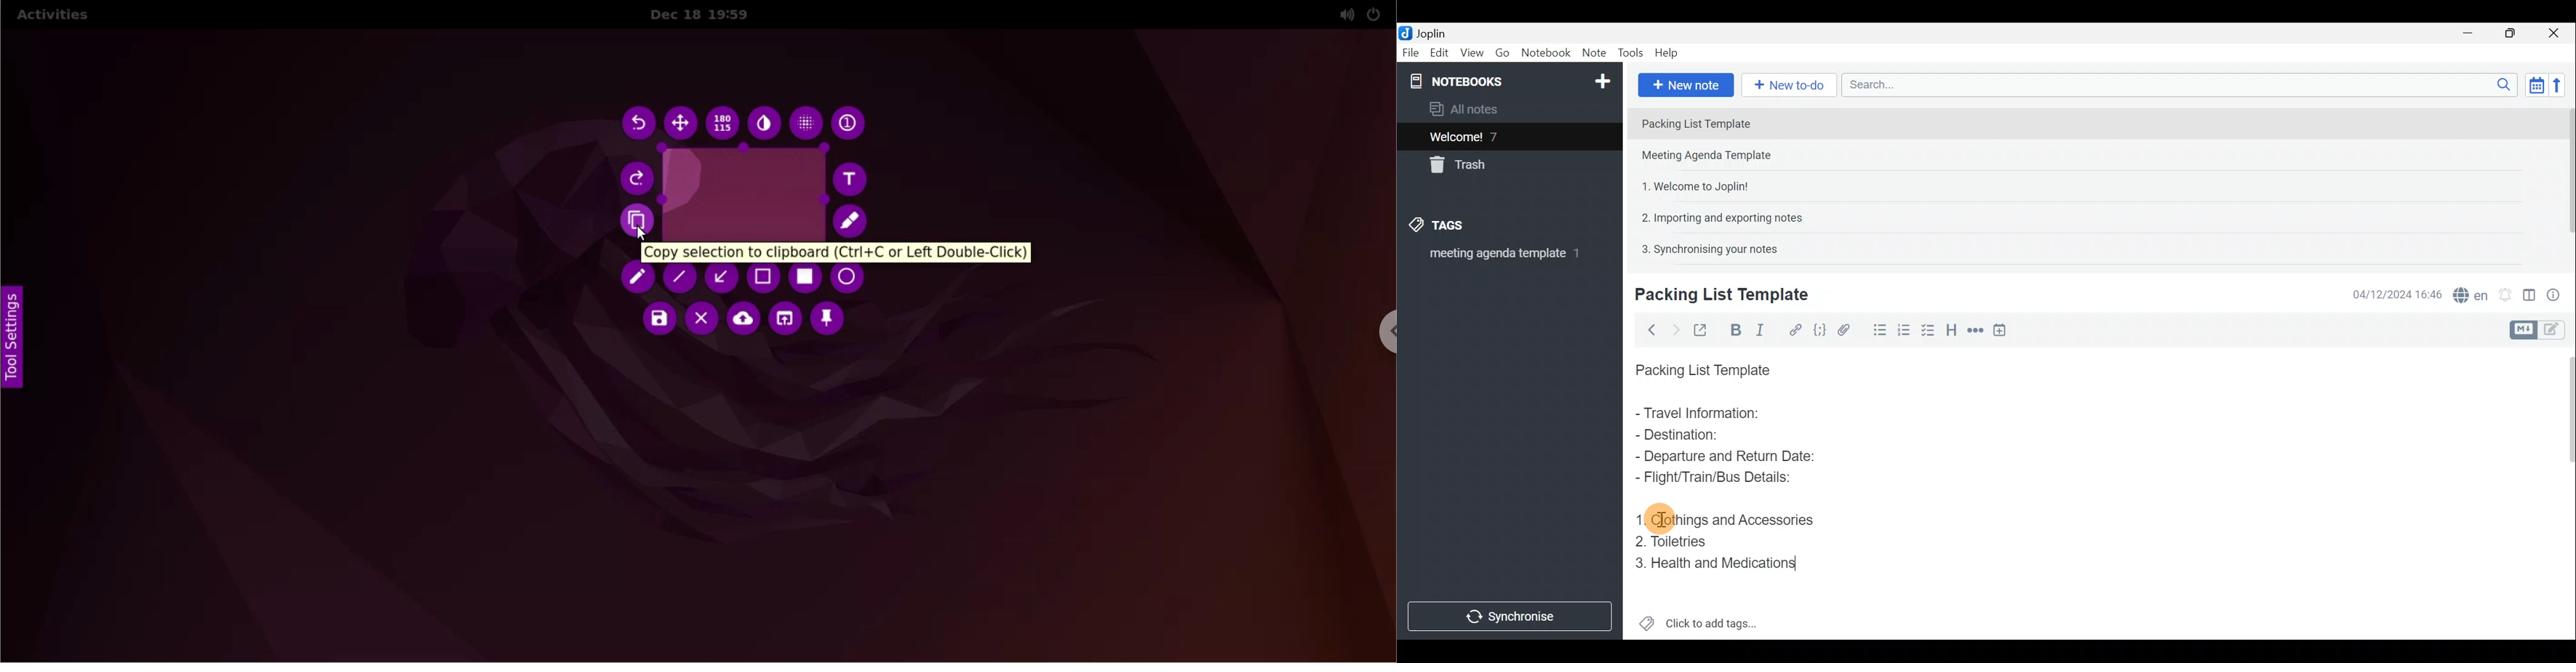 The width and height of the screenshot is (2576, 672). What do you see at coordinates (1502, 257) in the screenshot?
I see `meeting agenda template` at bounding box center [1502, 257].